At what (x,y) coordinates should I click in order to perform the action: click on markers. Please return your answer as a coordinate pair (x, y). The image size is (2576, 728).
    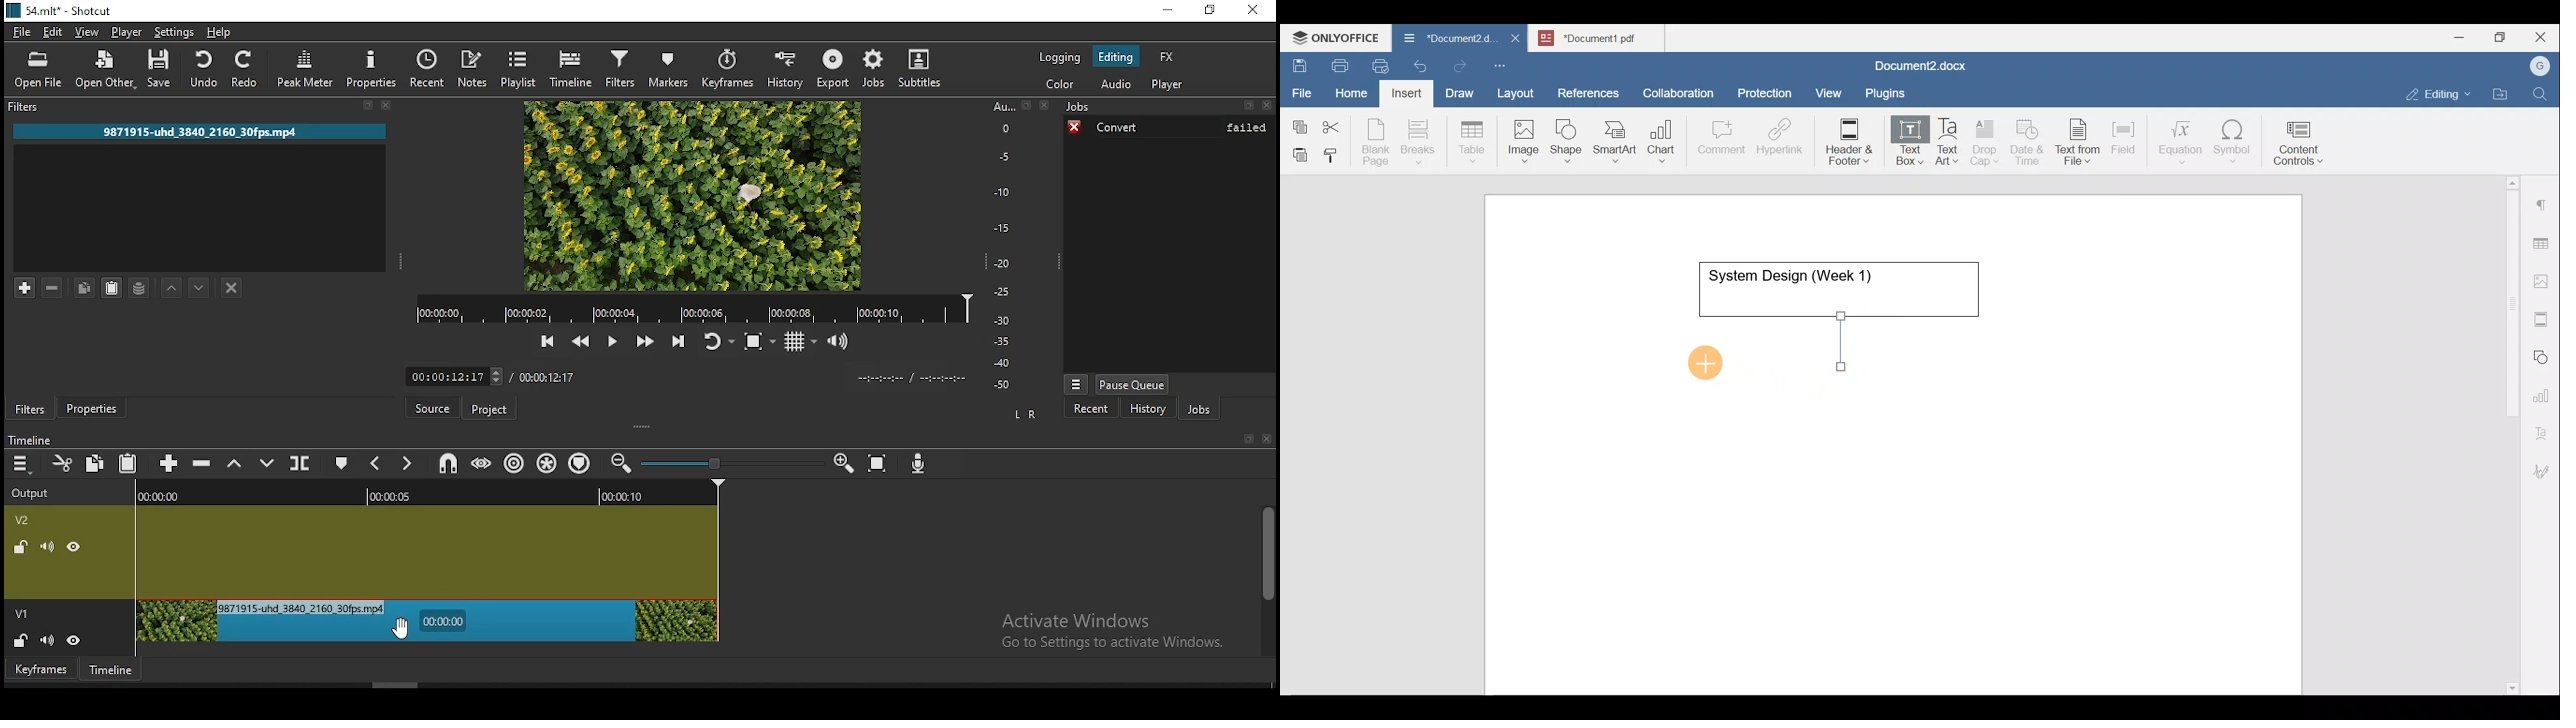
    Looking at the image, I should click on (673, 69).